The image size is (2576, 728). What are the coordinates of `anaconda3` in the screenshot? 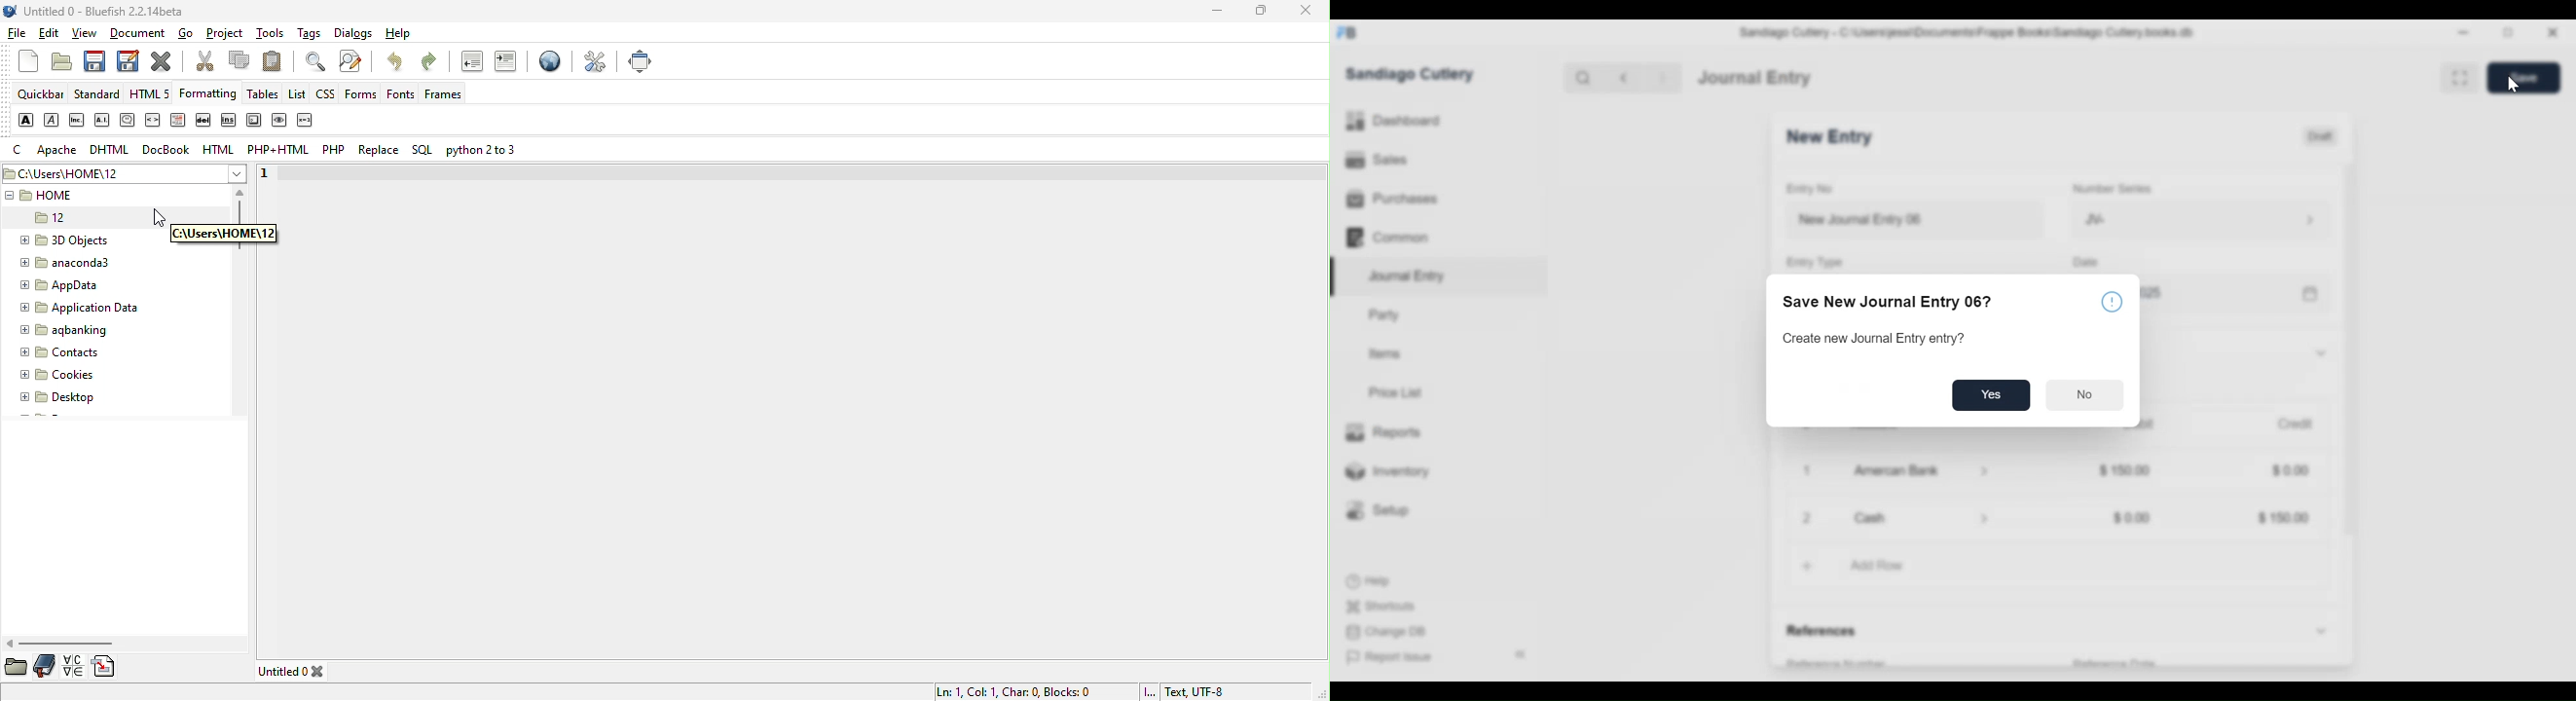 It's located at (79, 265).